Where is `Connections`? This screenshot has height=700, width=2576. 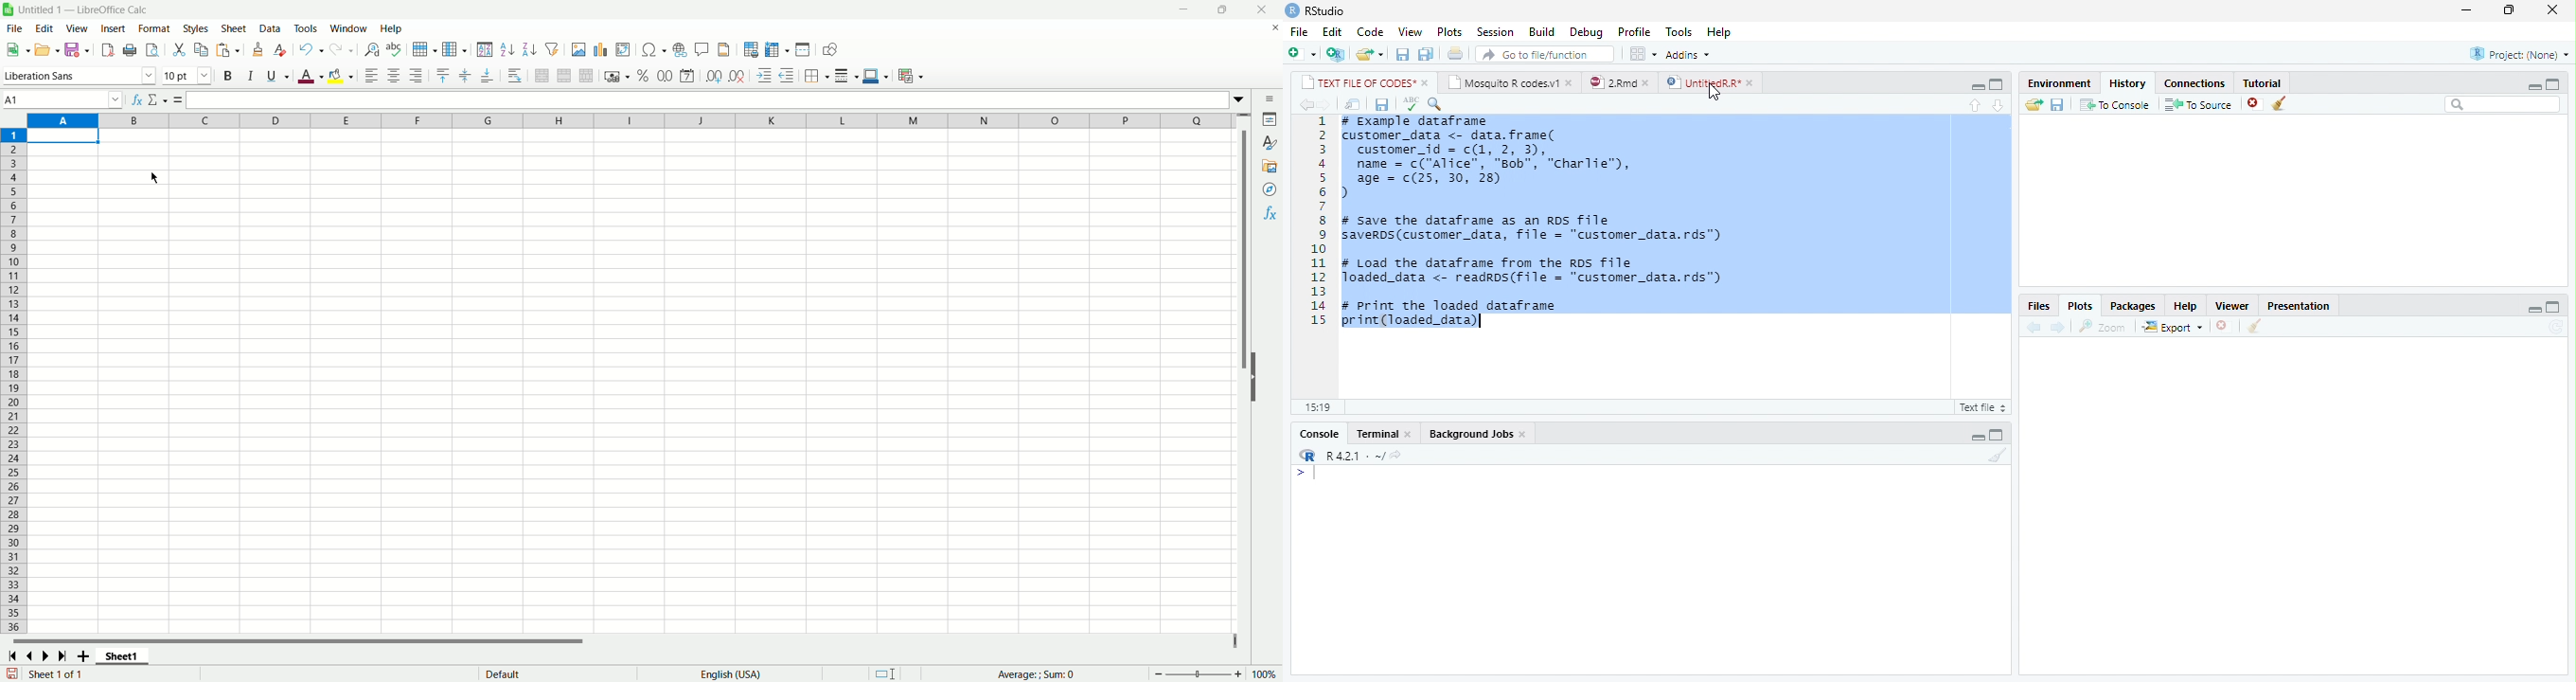 Connections is located at coordinates (2194, 84).